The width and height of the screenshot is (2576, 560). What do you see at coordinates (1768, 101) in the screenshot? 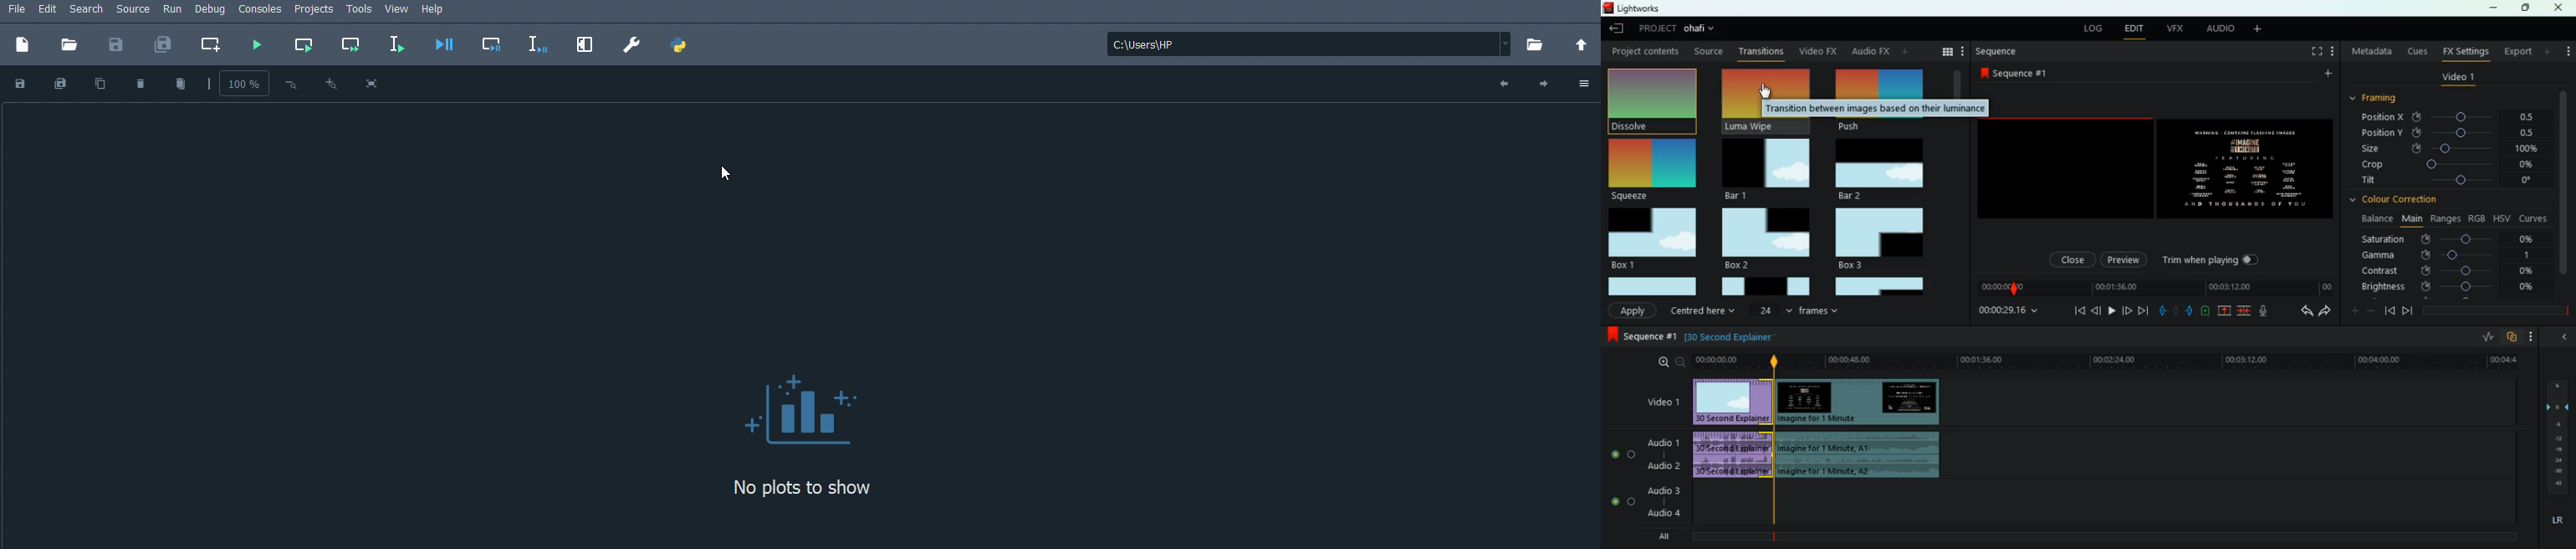
I see `luma wipe` at bounding box center [1768, 101].